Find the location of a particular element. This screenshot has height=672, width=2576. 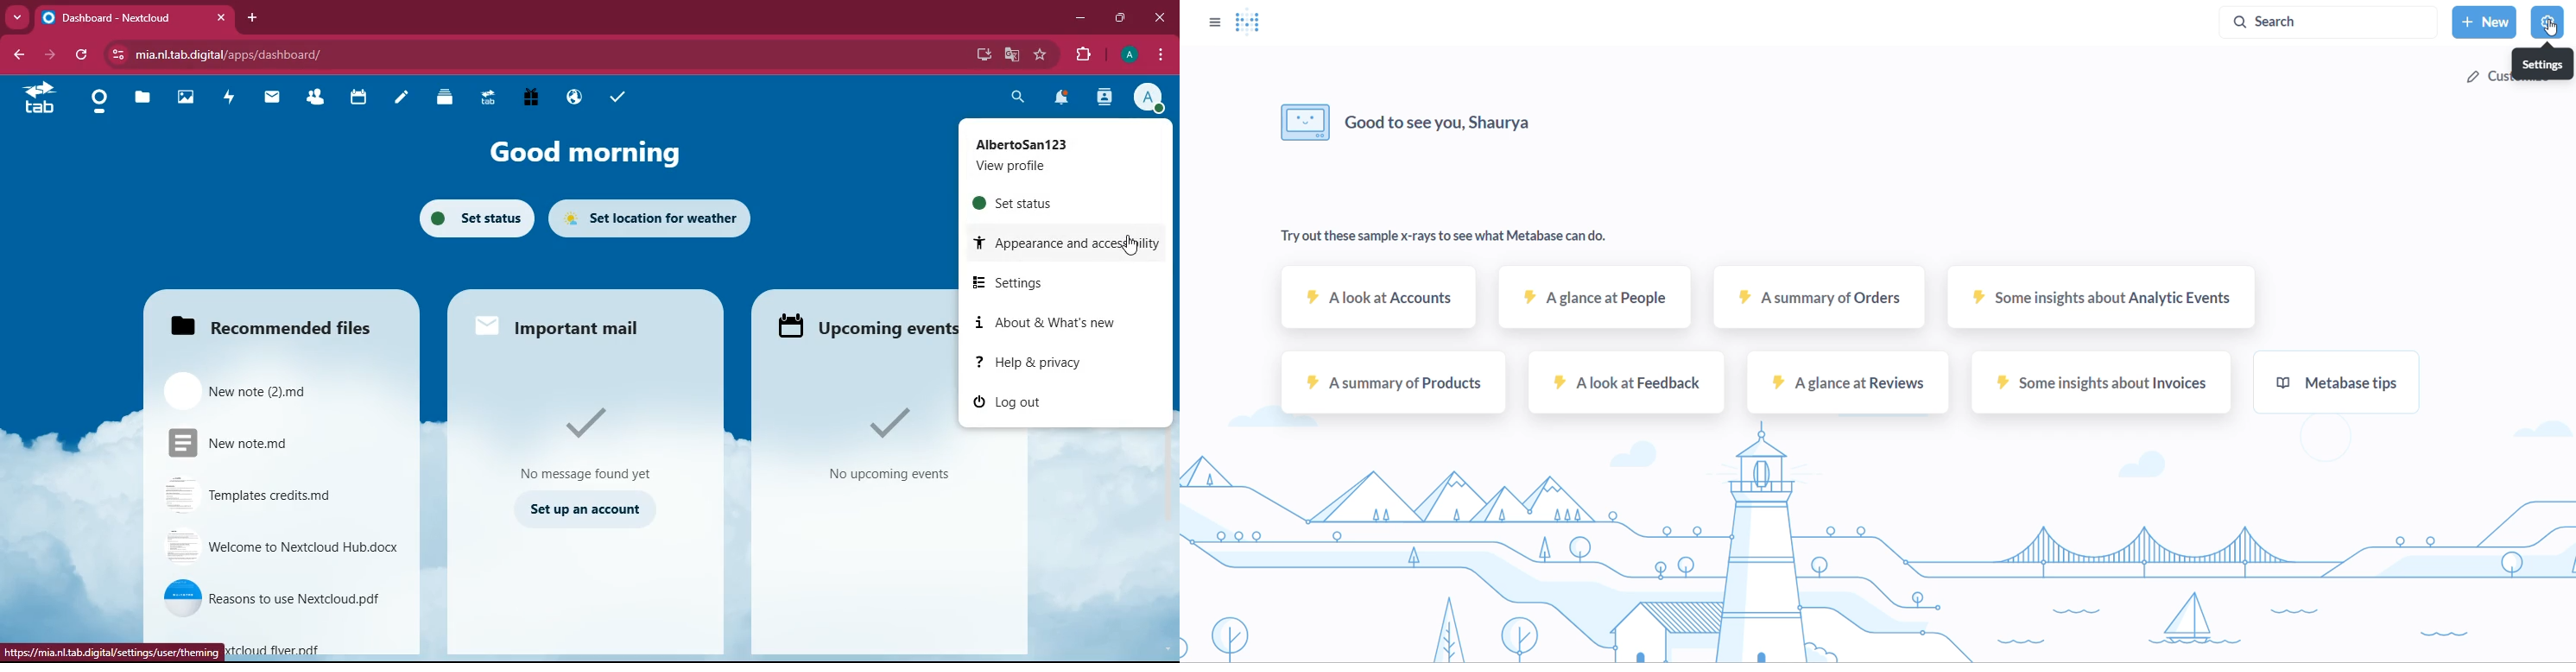

a glance at people sample is located at coordinates (1592, 306).